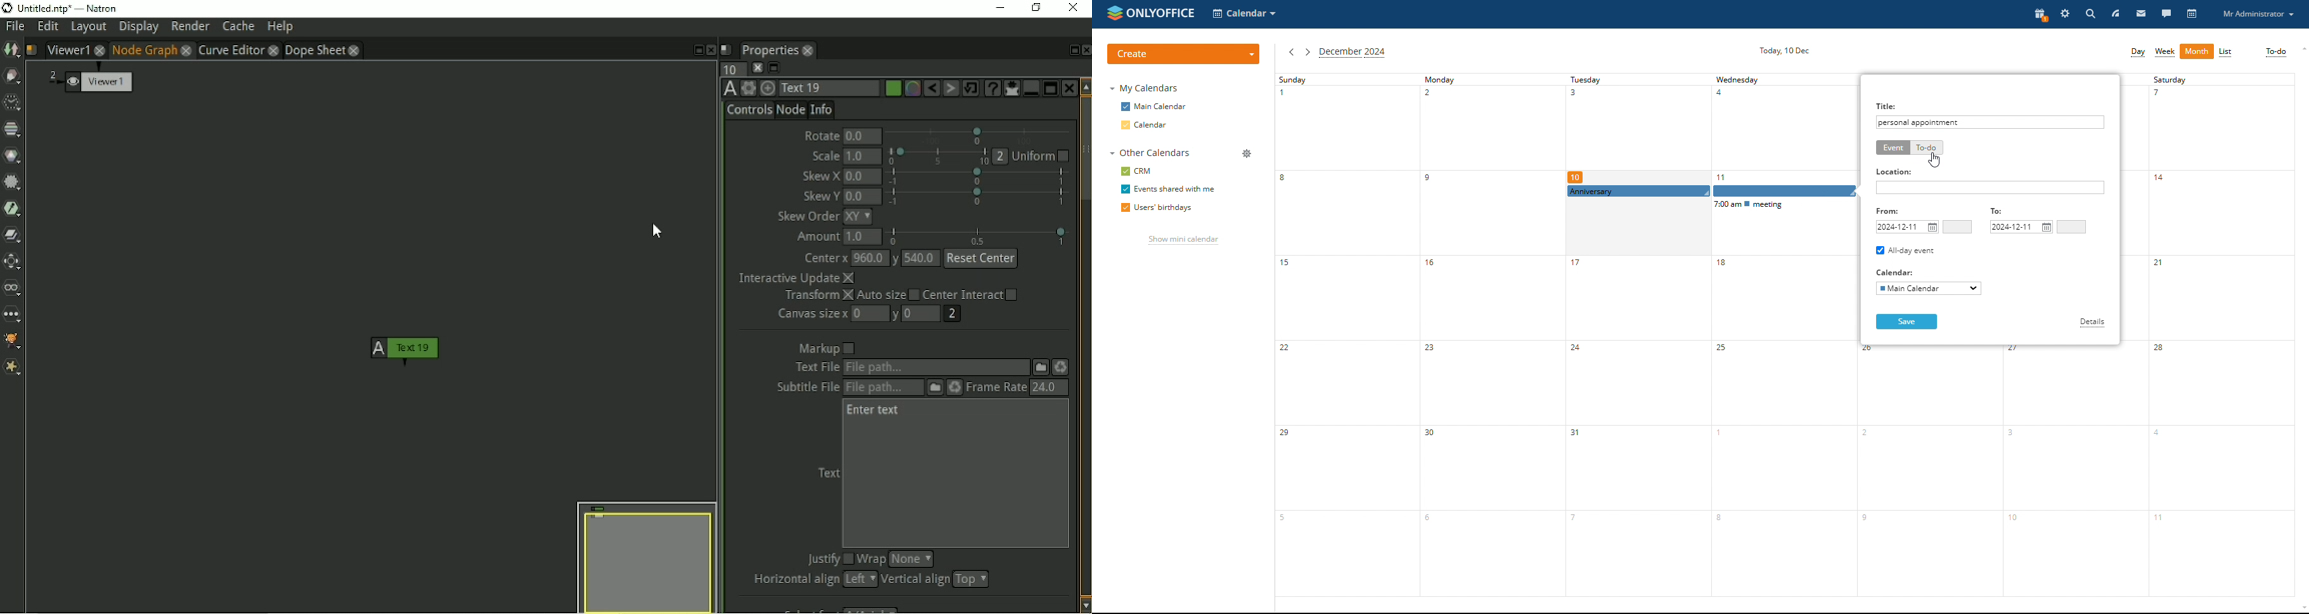 This screenshot has height=616, width=2324. Describe the element at coordinates (1154, 107) in the screenshot. I see `main calendar` at that location.